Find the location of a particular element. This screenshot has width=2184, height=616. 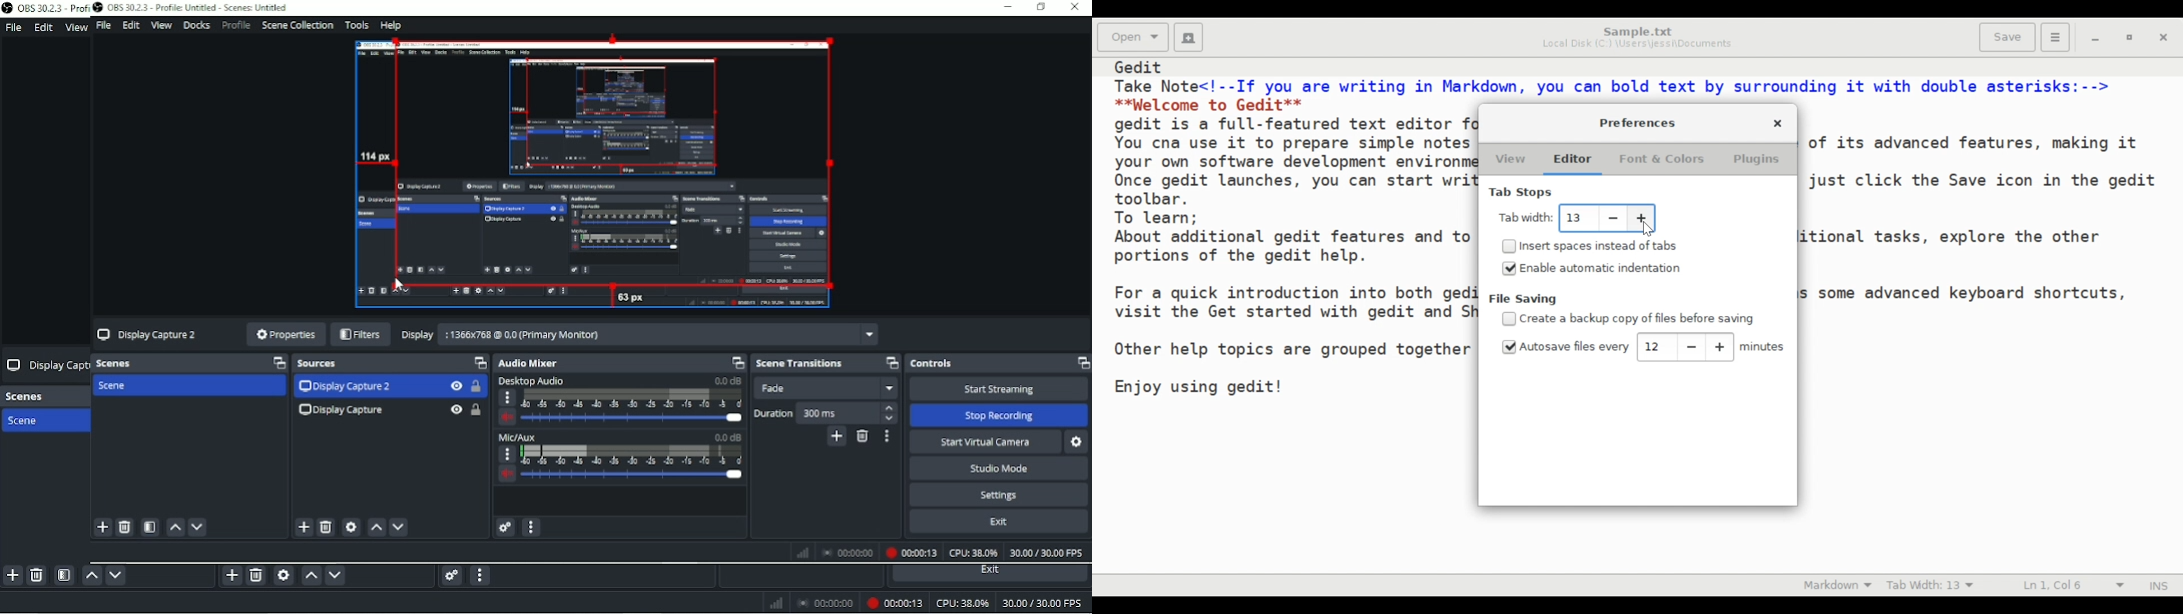

Application menu is located at coordinates (2055, 38).